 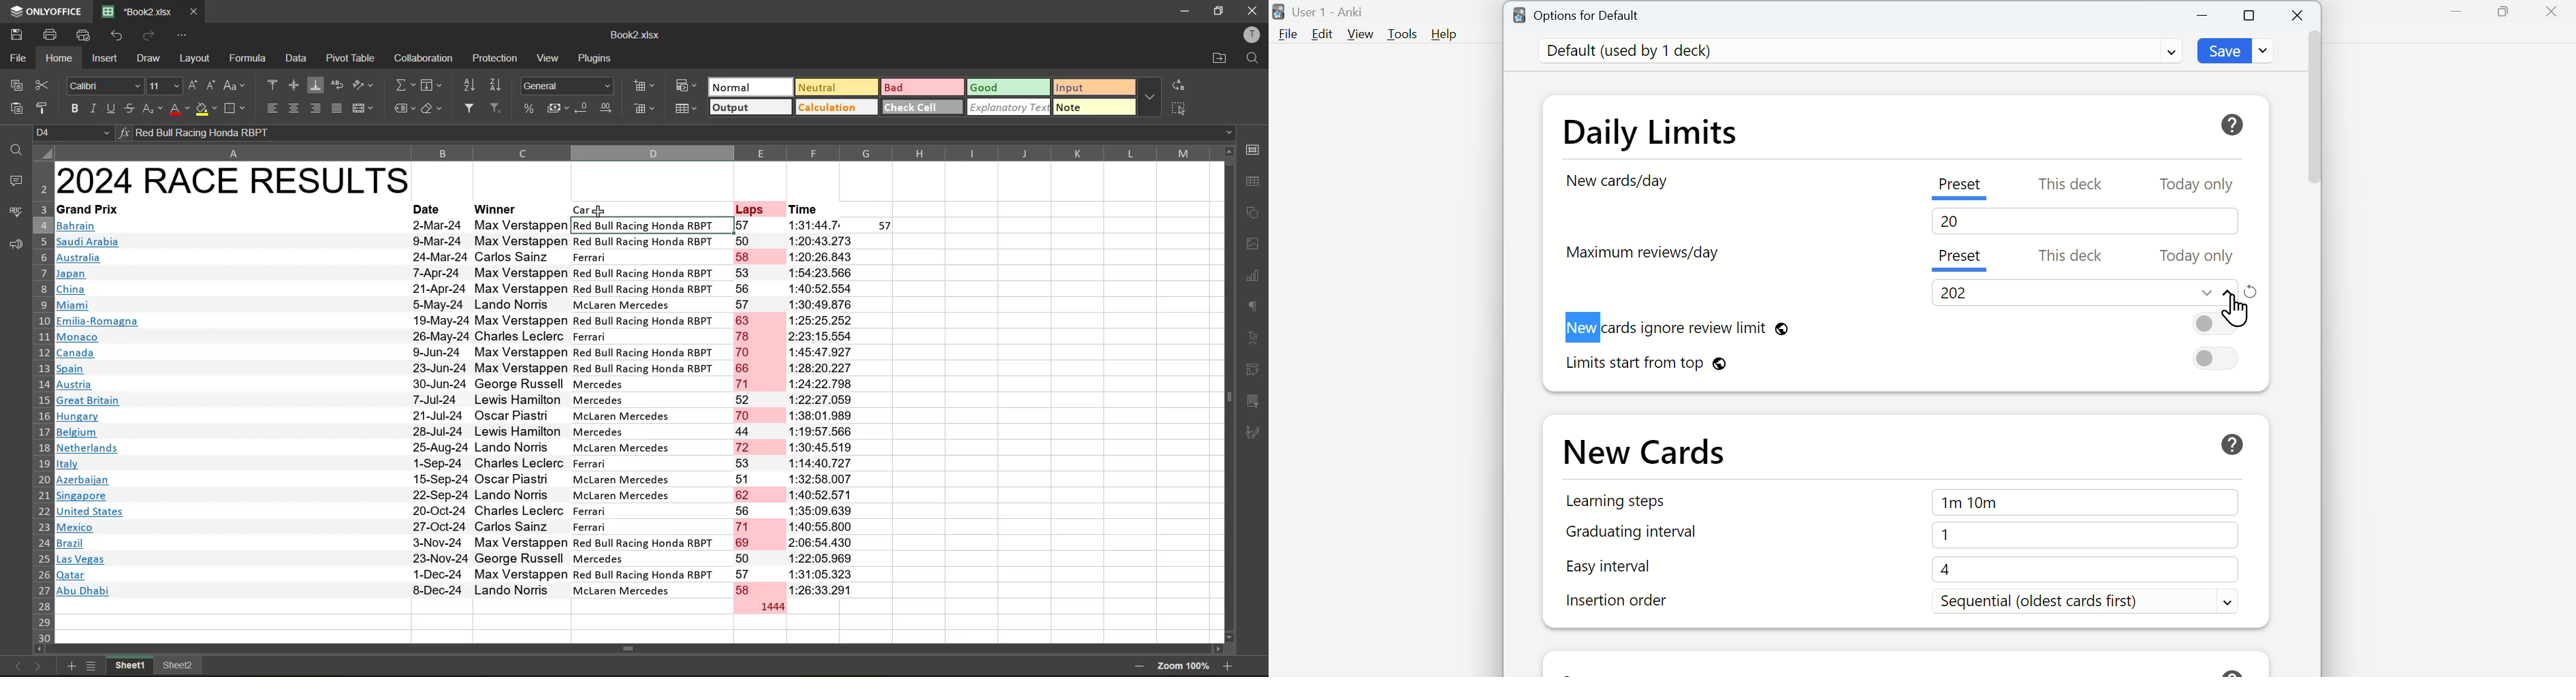 I want to click on remove cells, so click(x=646, y=112).